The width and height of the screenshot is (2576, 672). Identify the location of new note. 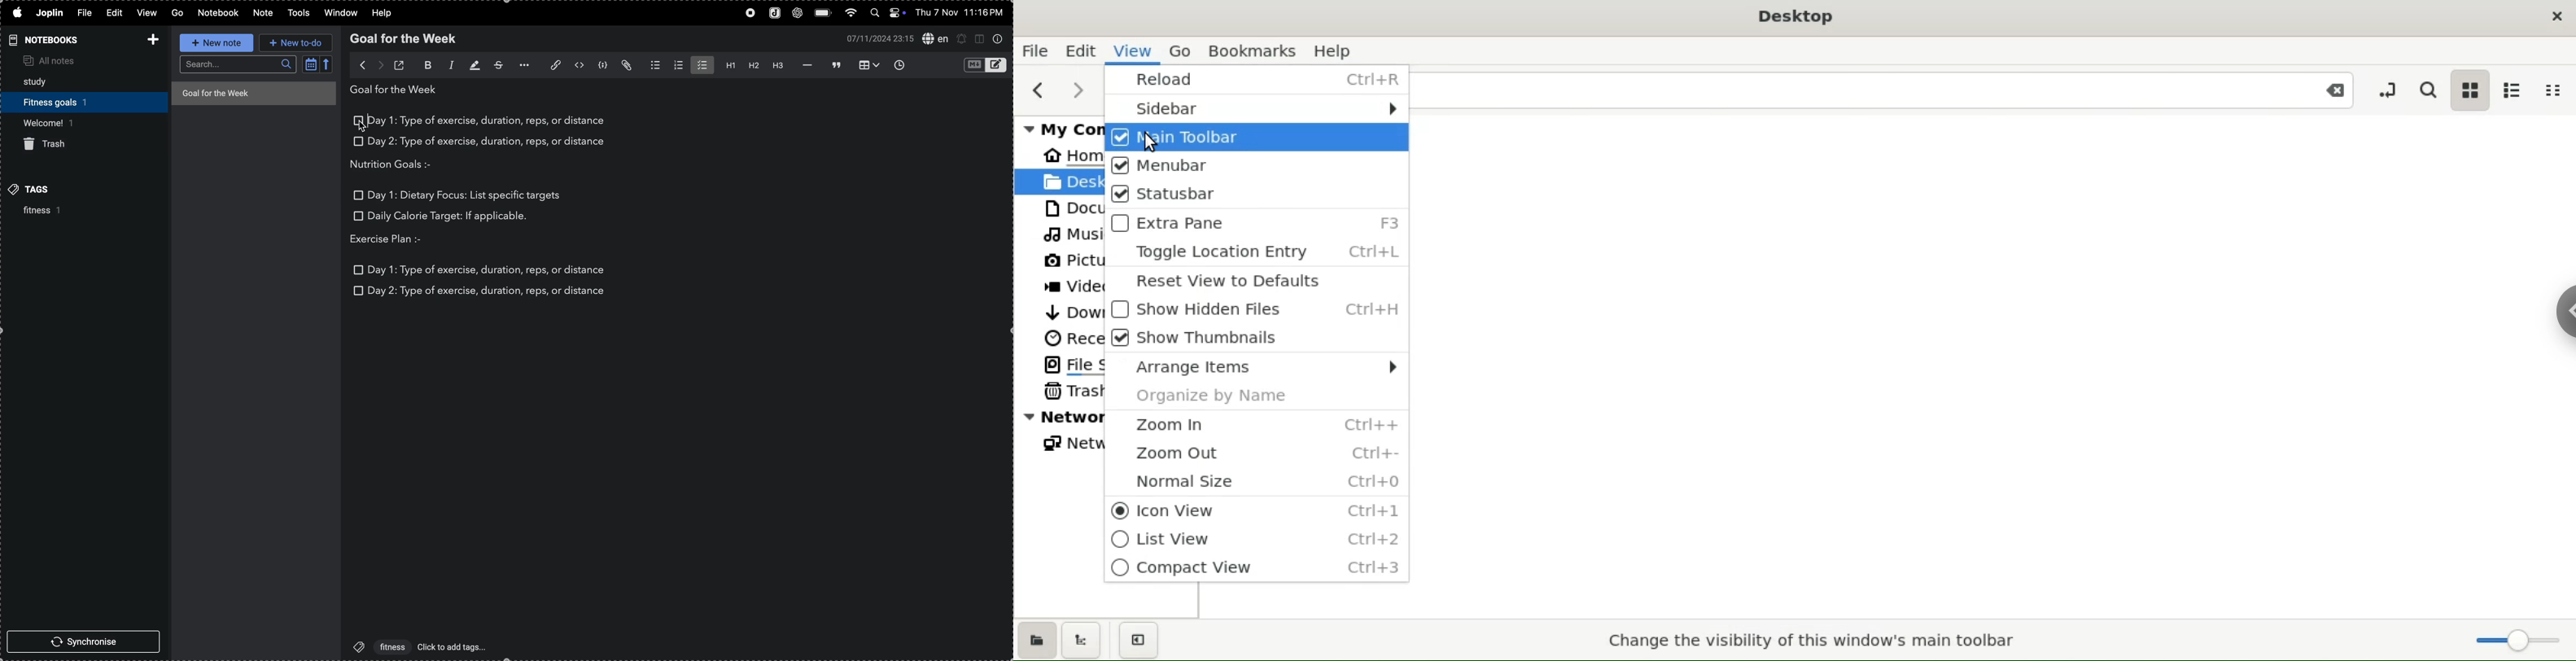
(216, 42).